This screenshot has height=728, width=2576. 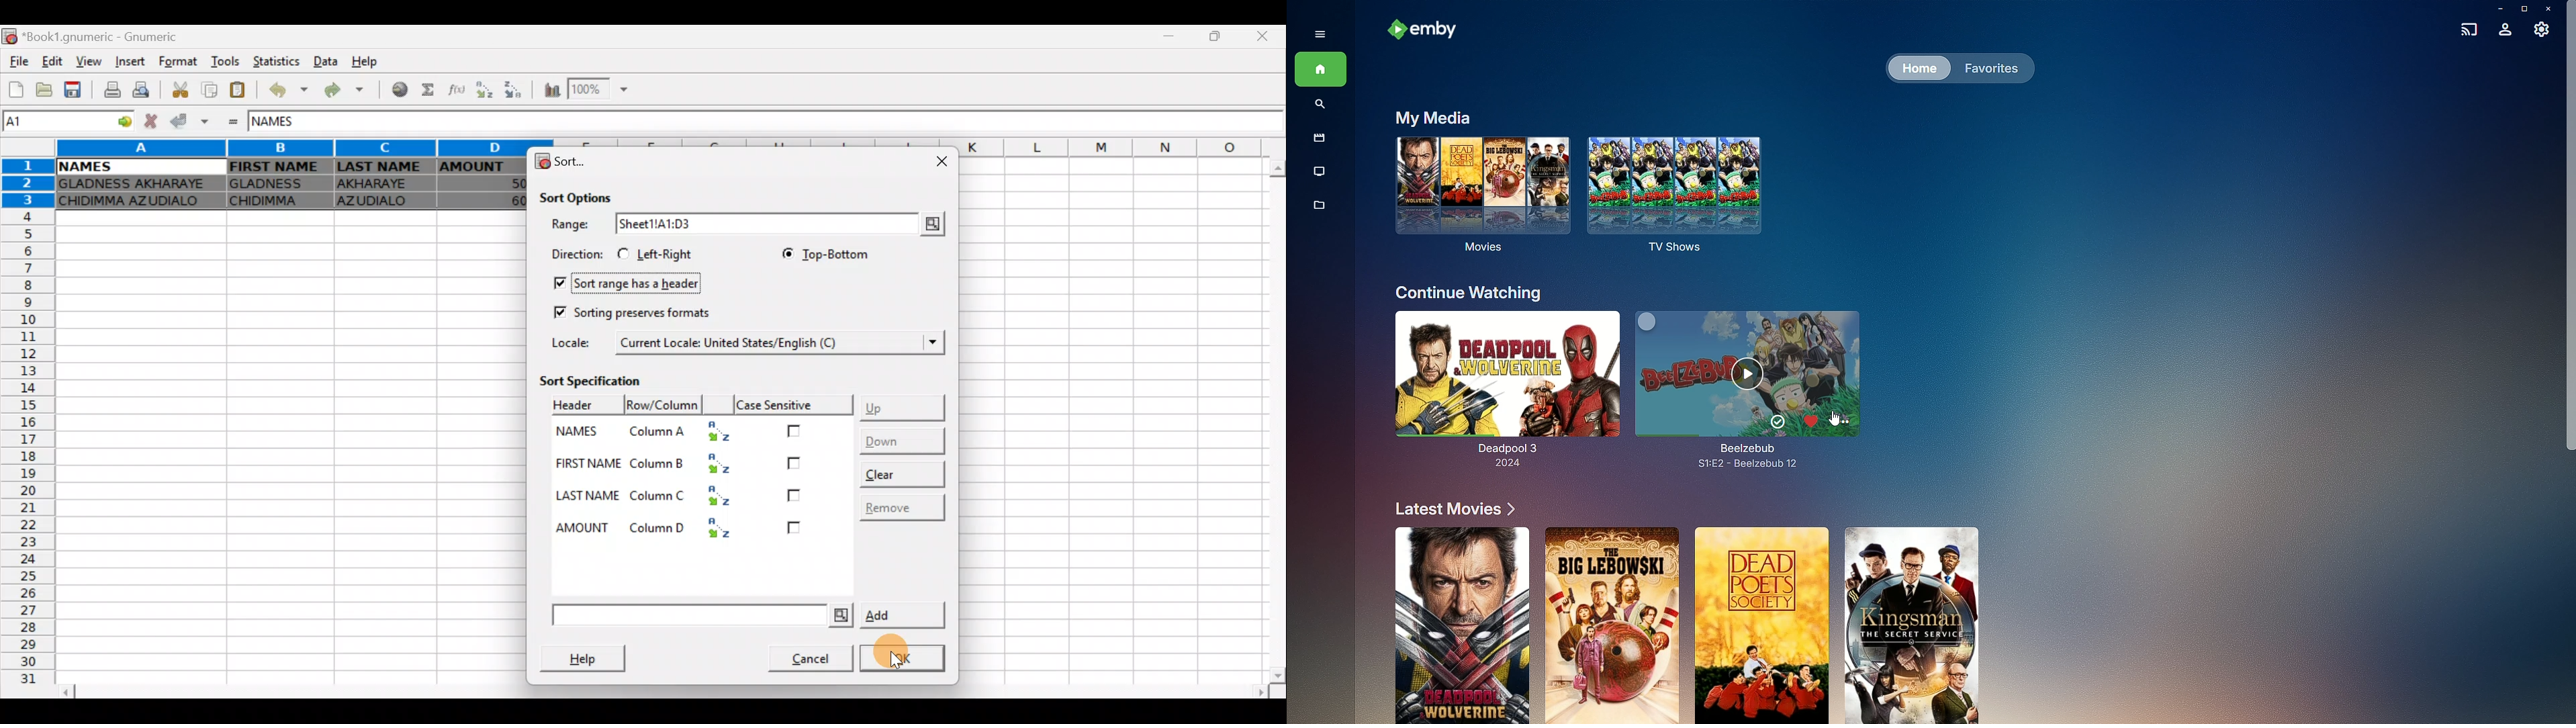 What do you see at coordinates (286, 148) in the screenshot?
I see `Columns` at bounding box center [286, 148].